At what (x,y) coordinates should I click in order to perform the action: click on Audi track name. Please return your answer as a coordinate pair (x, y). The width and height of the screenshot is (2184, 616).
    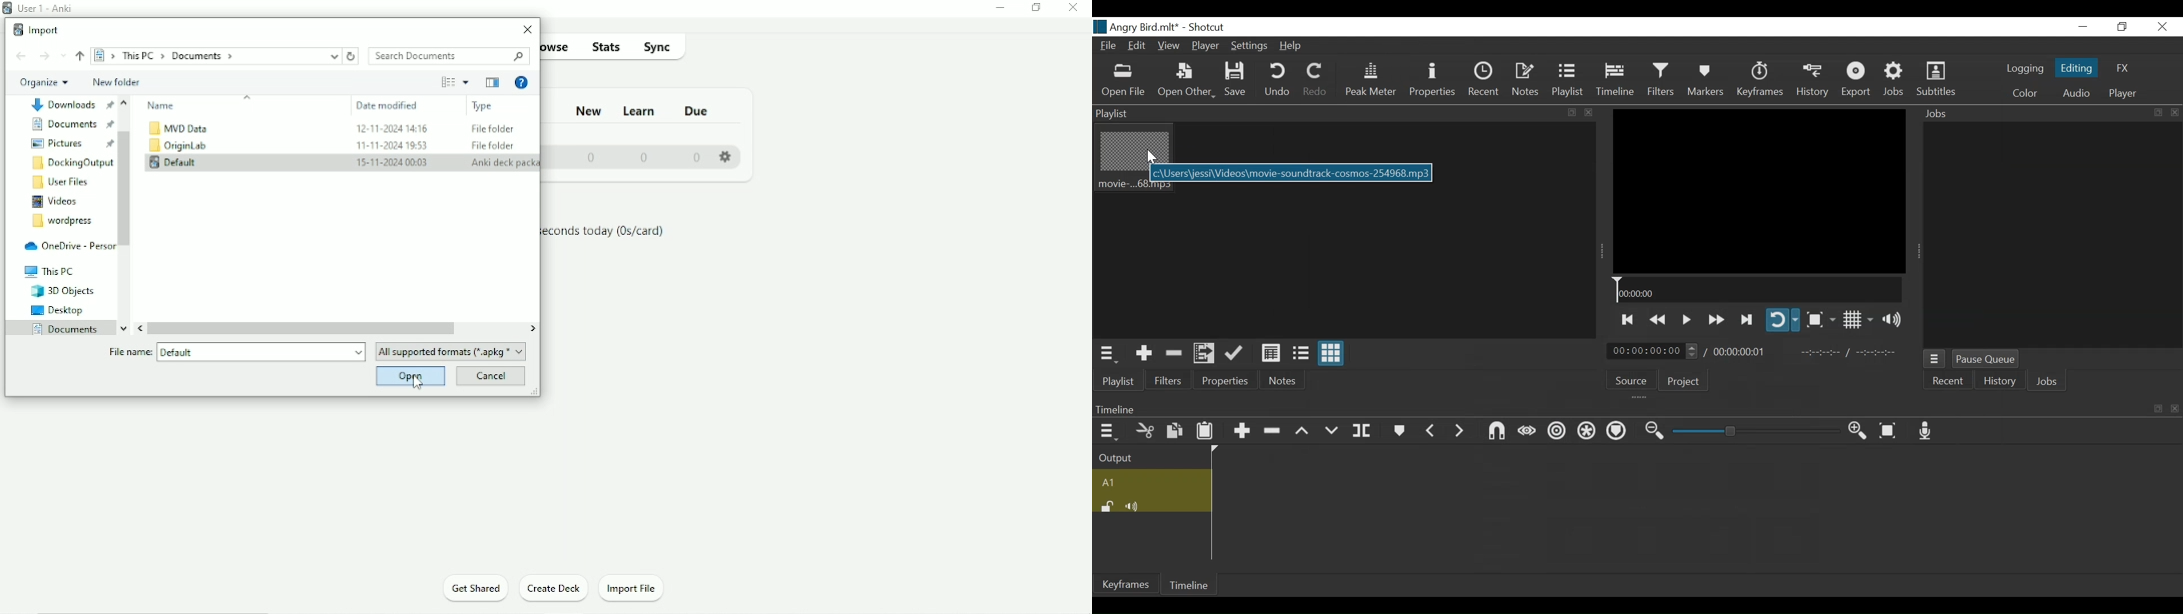
    Looking at the image, I should click on (1149, 482).